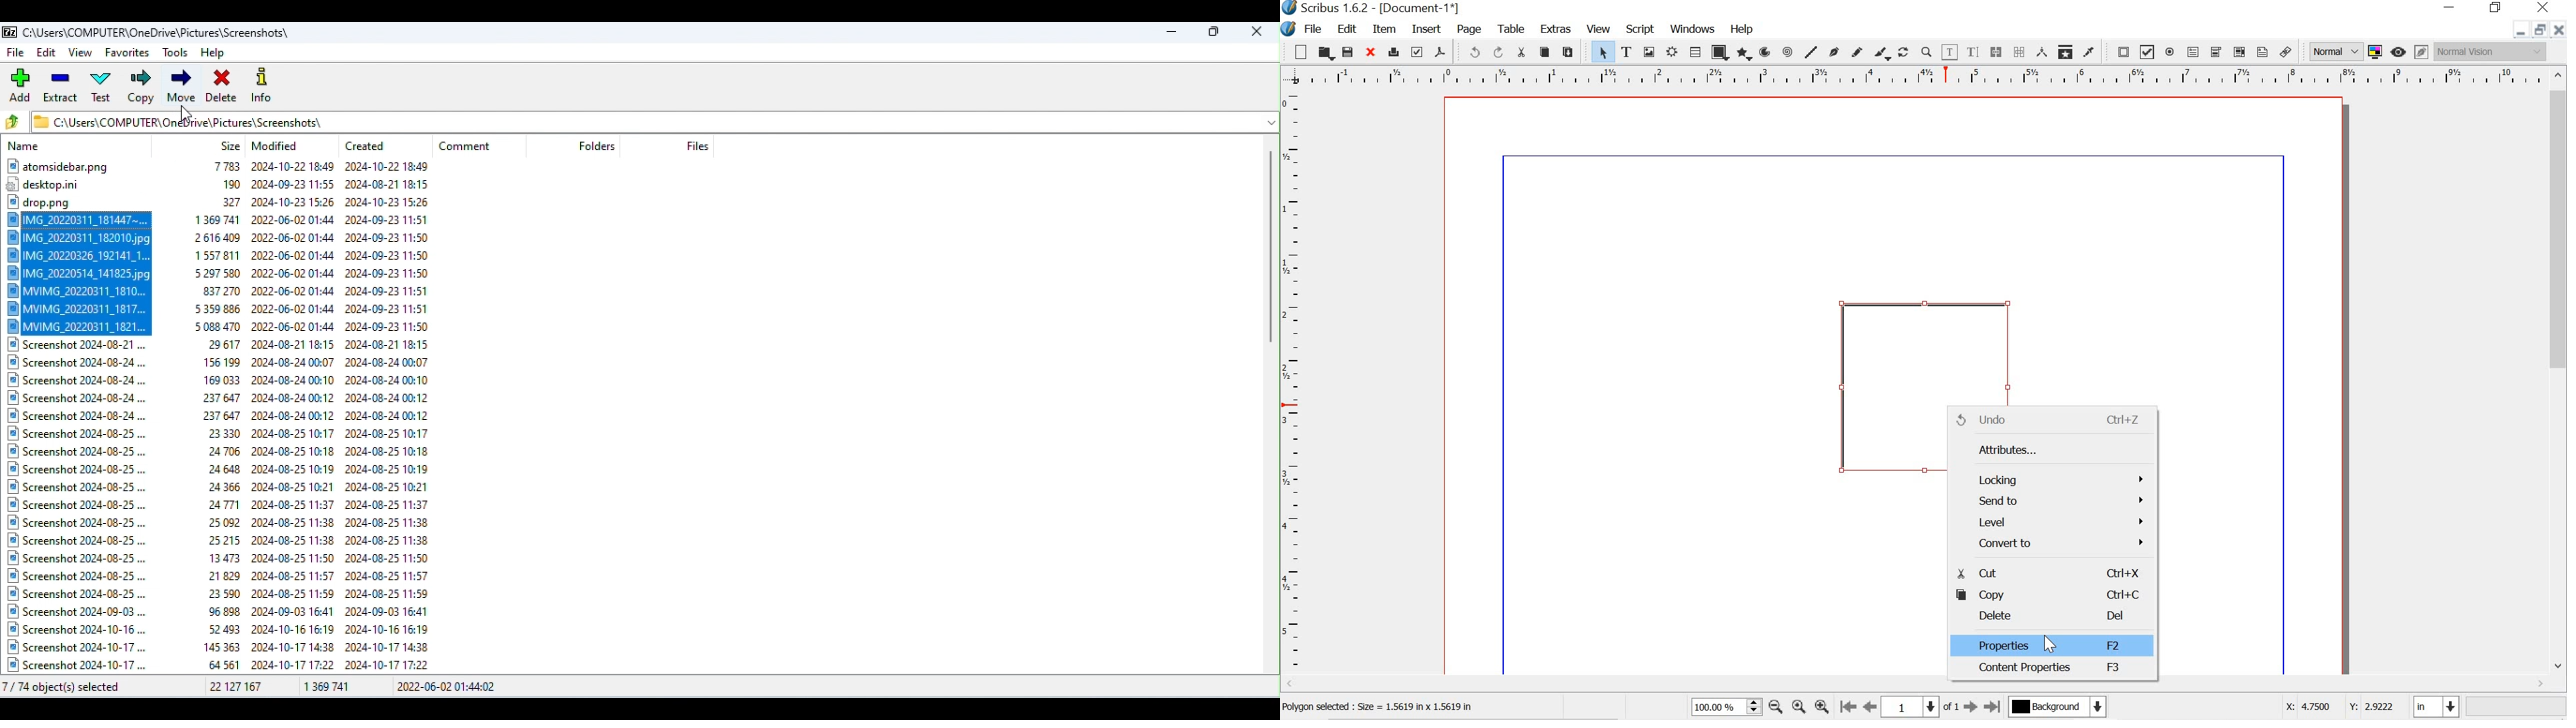  I want to click on Cursor, so click(185, 118).